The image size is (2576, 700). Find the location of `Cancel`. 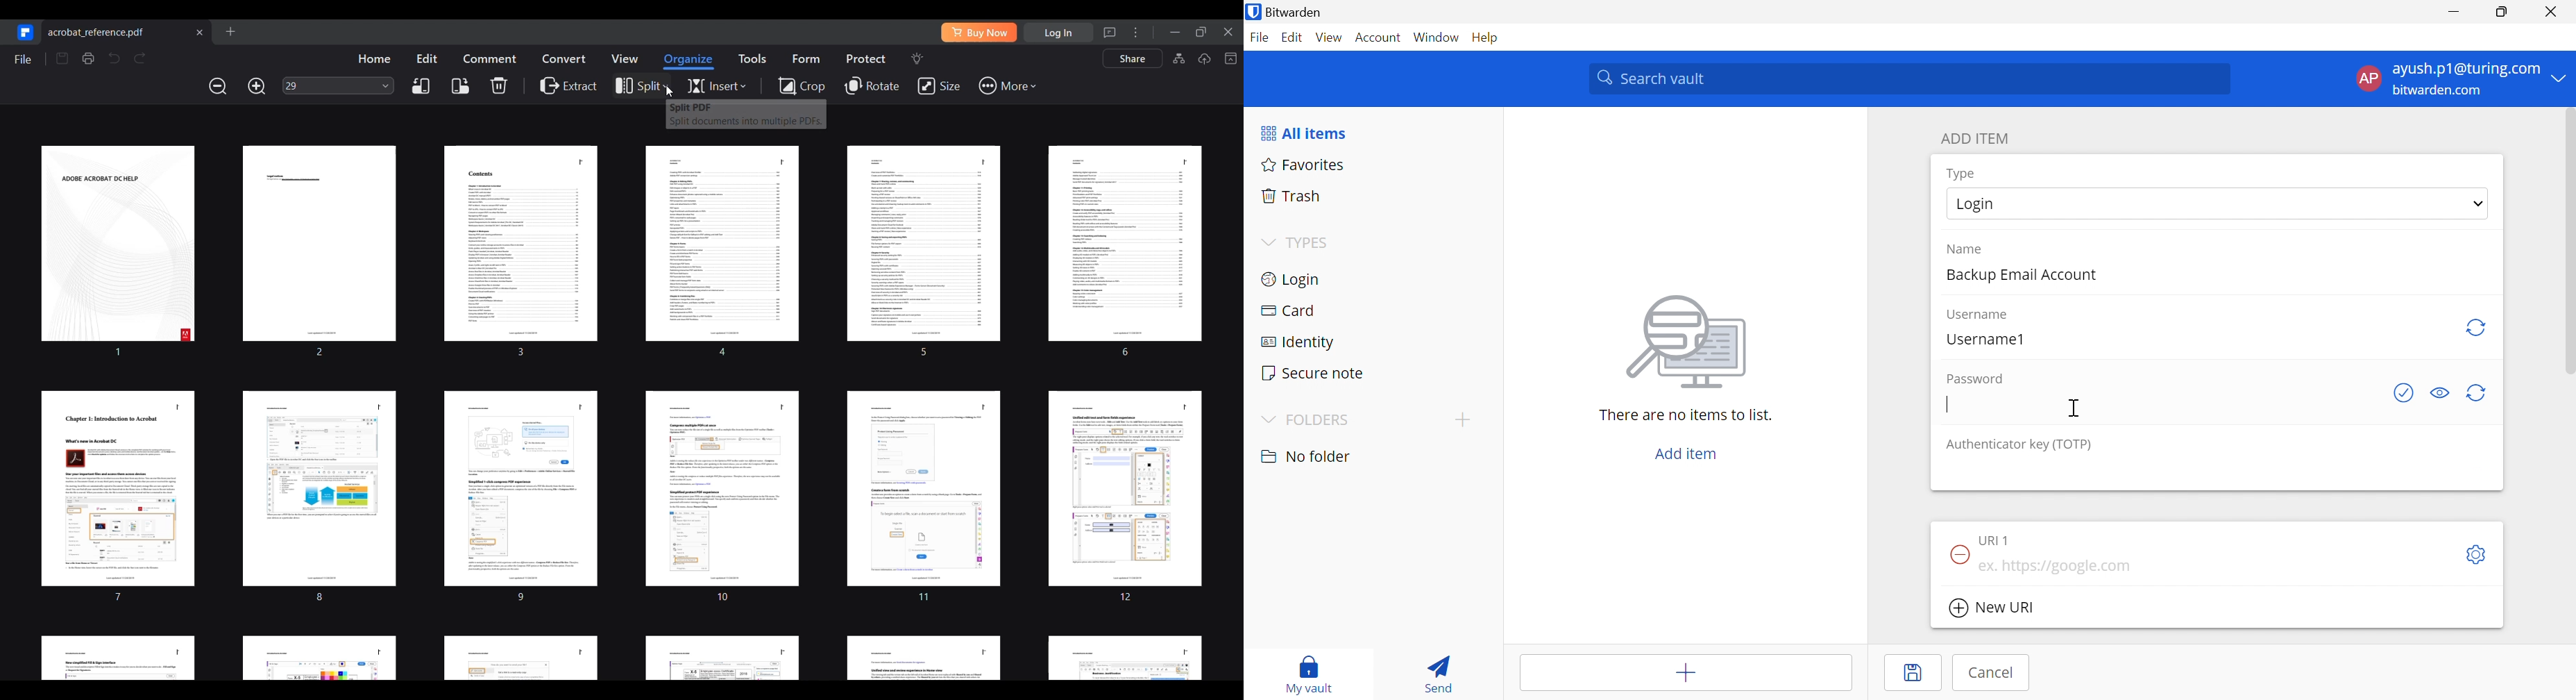

Cancel is located at coordinates (1992, 673).